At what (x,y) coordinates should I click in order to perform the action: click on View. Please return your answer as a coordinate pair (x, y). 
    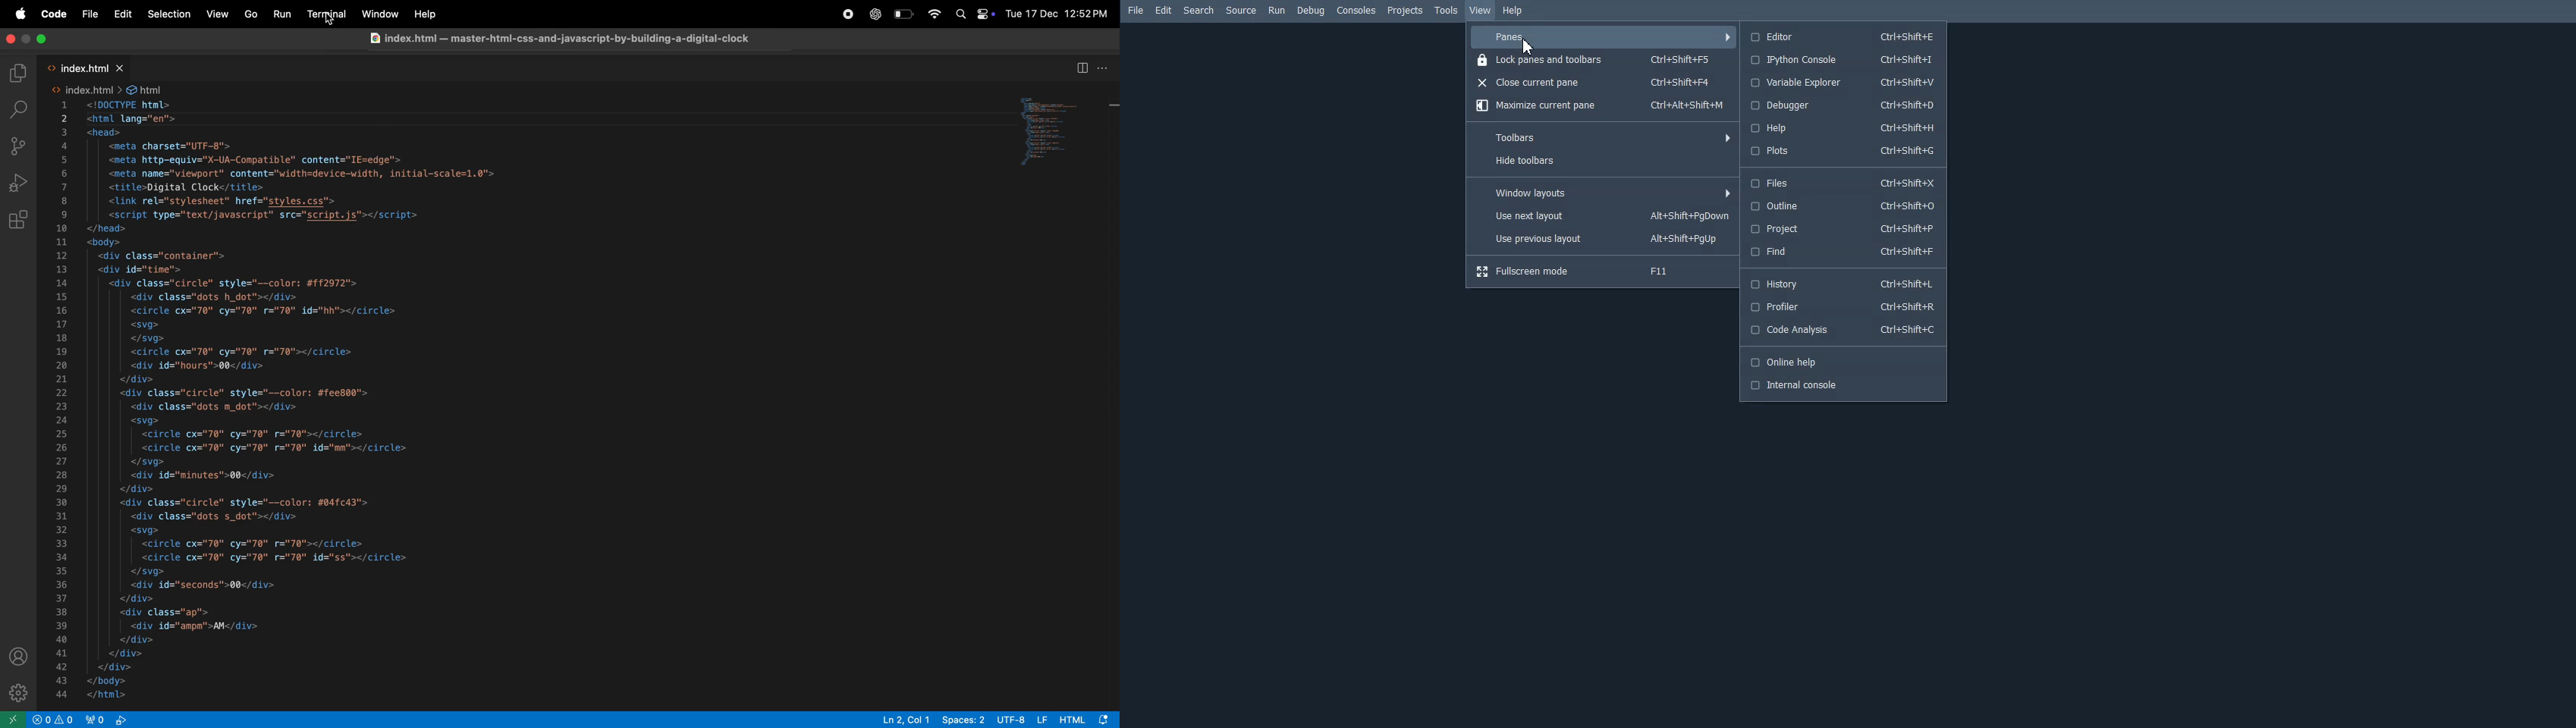
    Looking at the image, I should click on (1481, 10).